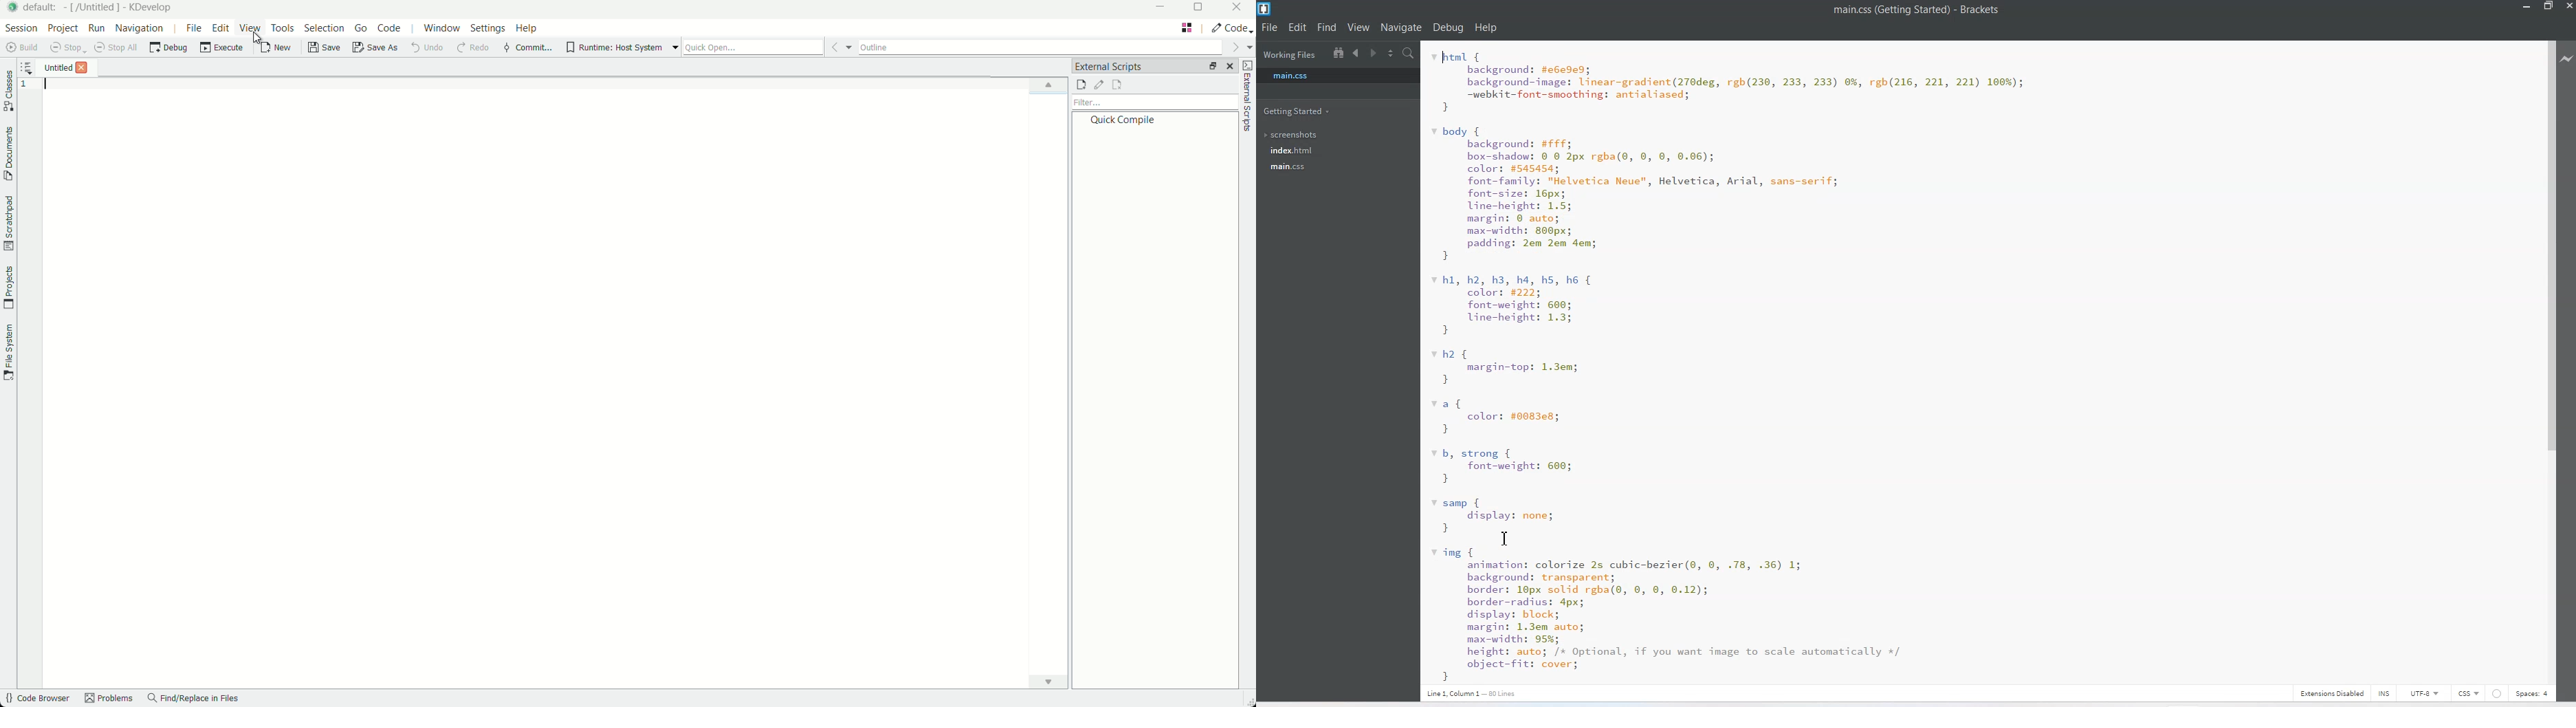  Describe the element at coordinates (488, 28) in the screenshot. I see `settings` at that location.